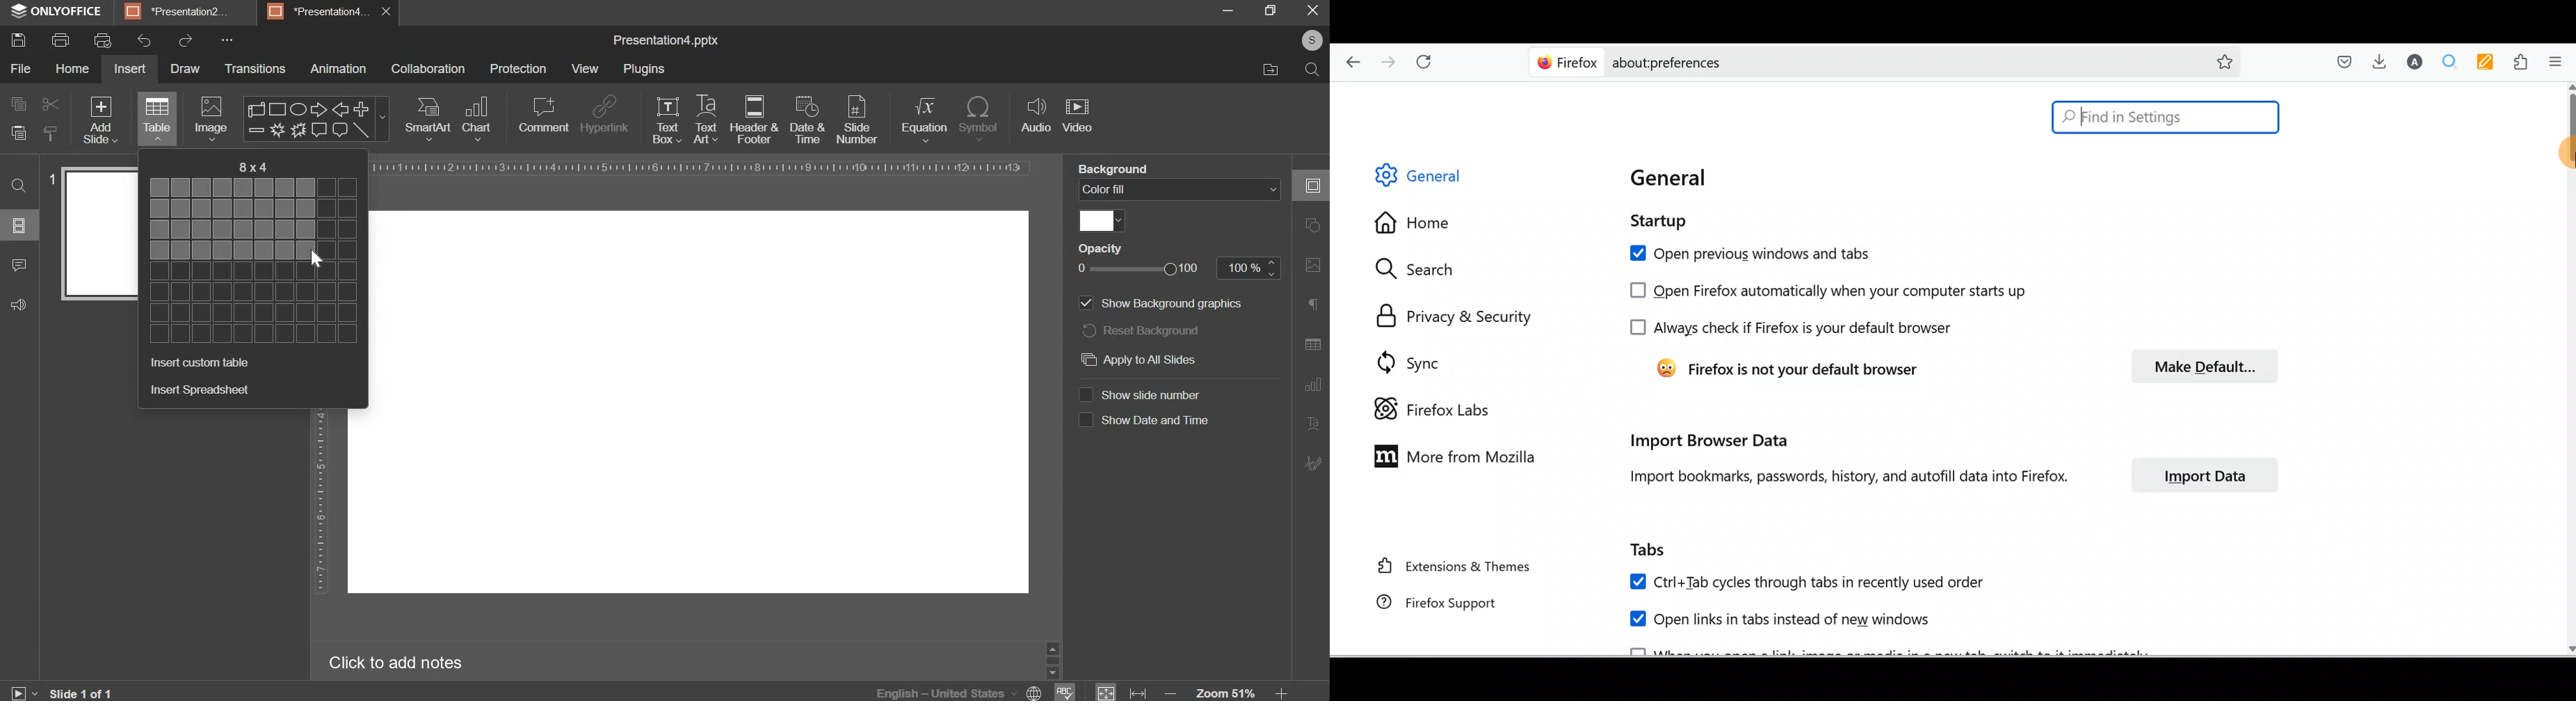 The height and width of the screenshot is (728, 2576). Describe the element at coordinates (477, 118) in the screenshot. I see `chart` at that location.